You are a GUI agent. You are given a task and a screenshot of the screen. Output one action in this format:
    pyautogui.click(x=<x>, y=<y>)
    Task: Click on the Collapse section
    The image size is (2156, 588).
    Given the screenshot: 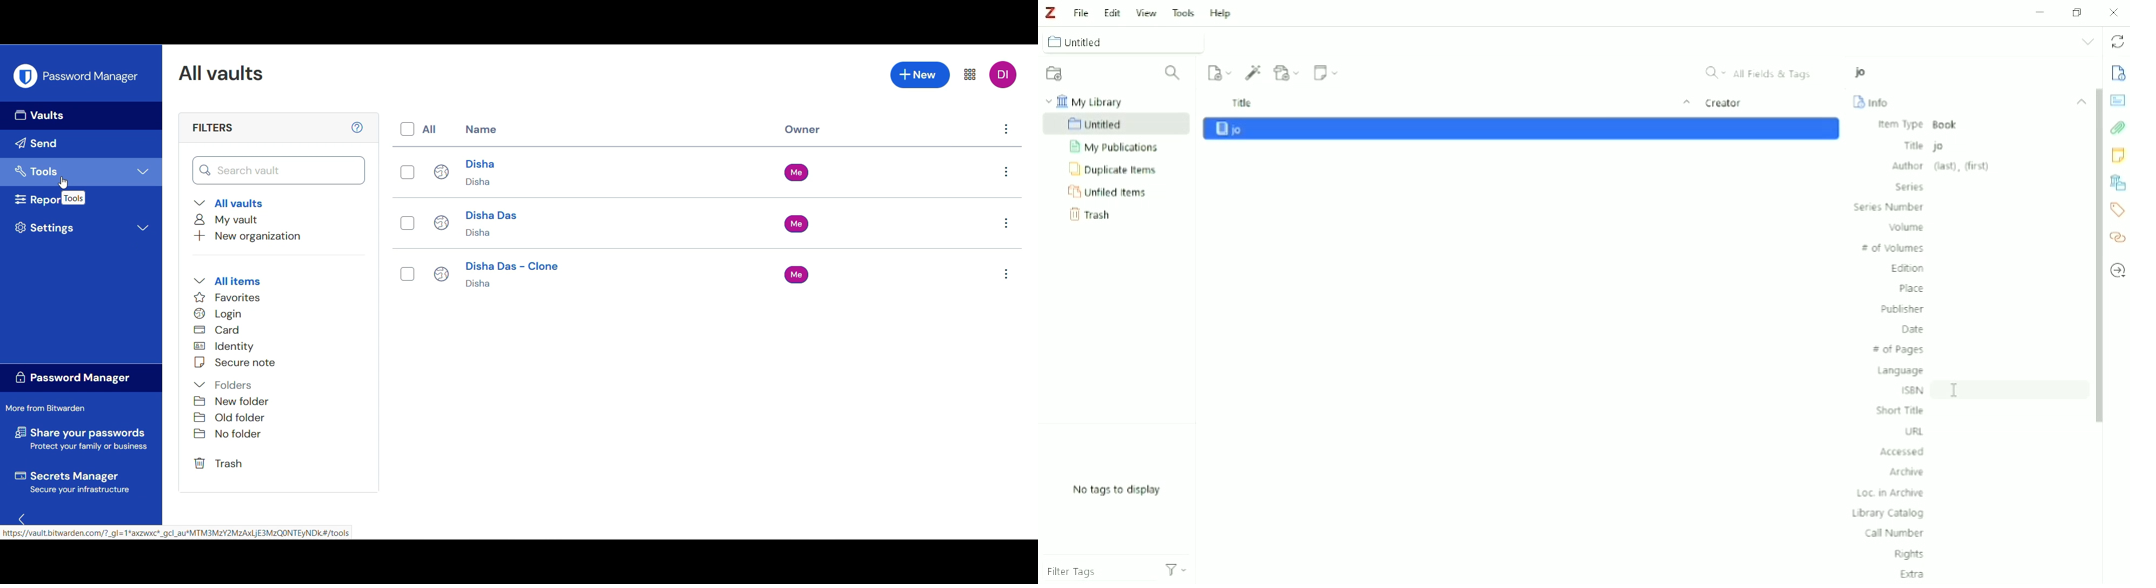 What is the action you would take?
    pyautogui.click(x=2078, y=99)
    